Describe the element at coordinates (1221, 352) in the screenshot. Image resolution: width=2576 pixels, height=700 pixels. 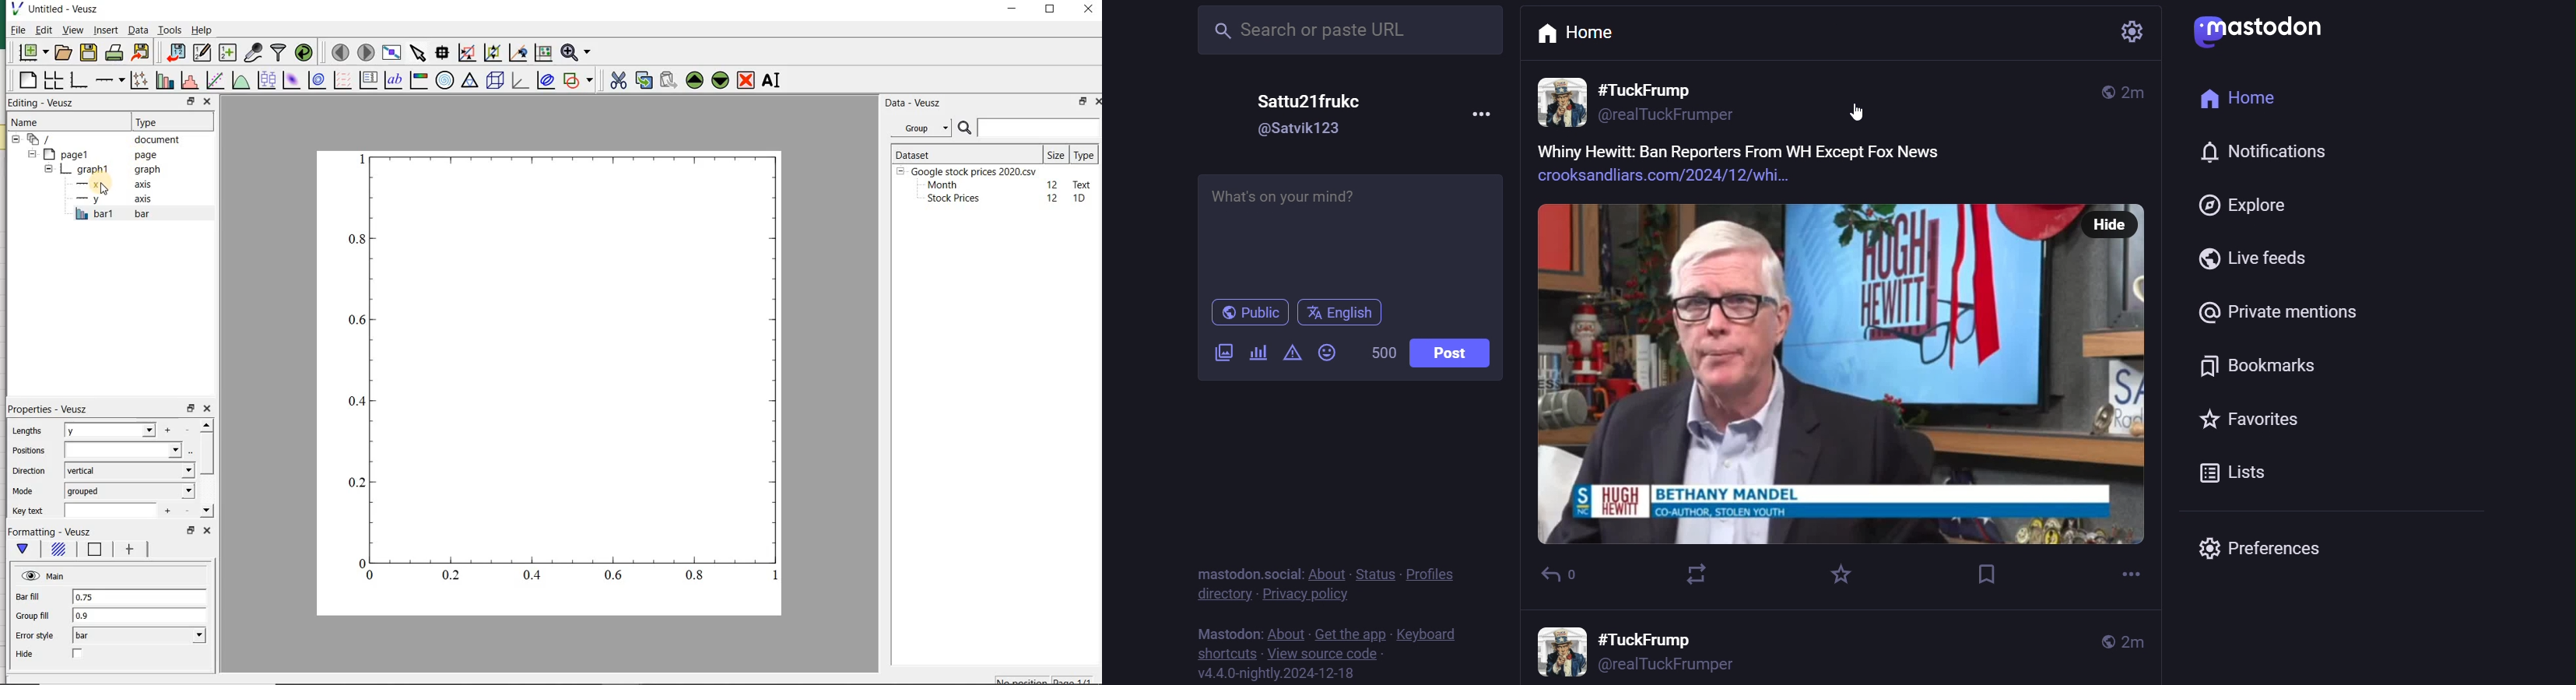
I see `image/video` at that location.